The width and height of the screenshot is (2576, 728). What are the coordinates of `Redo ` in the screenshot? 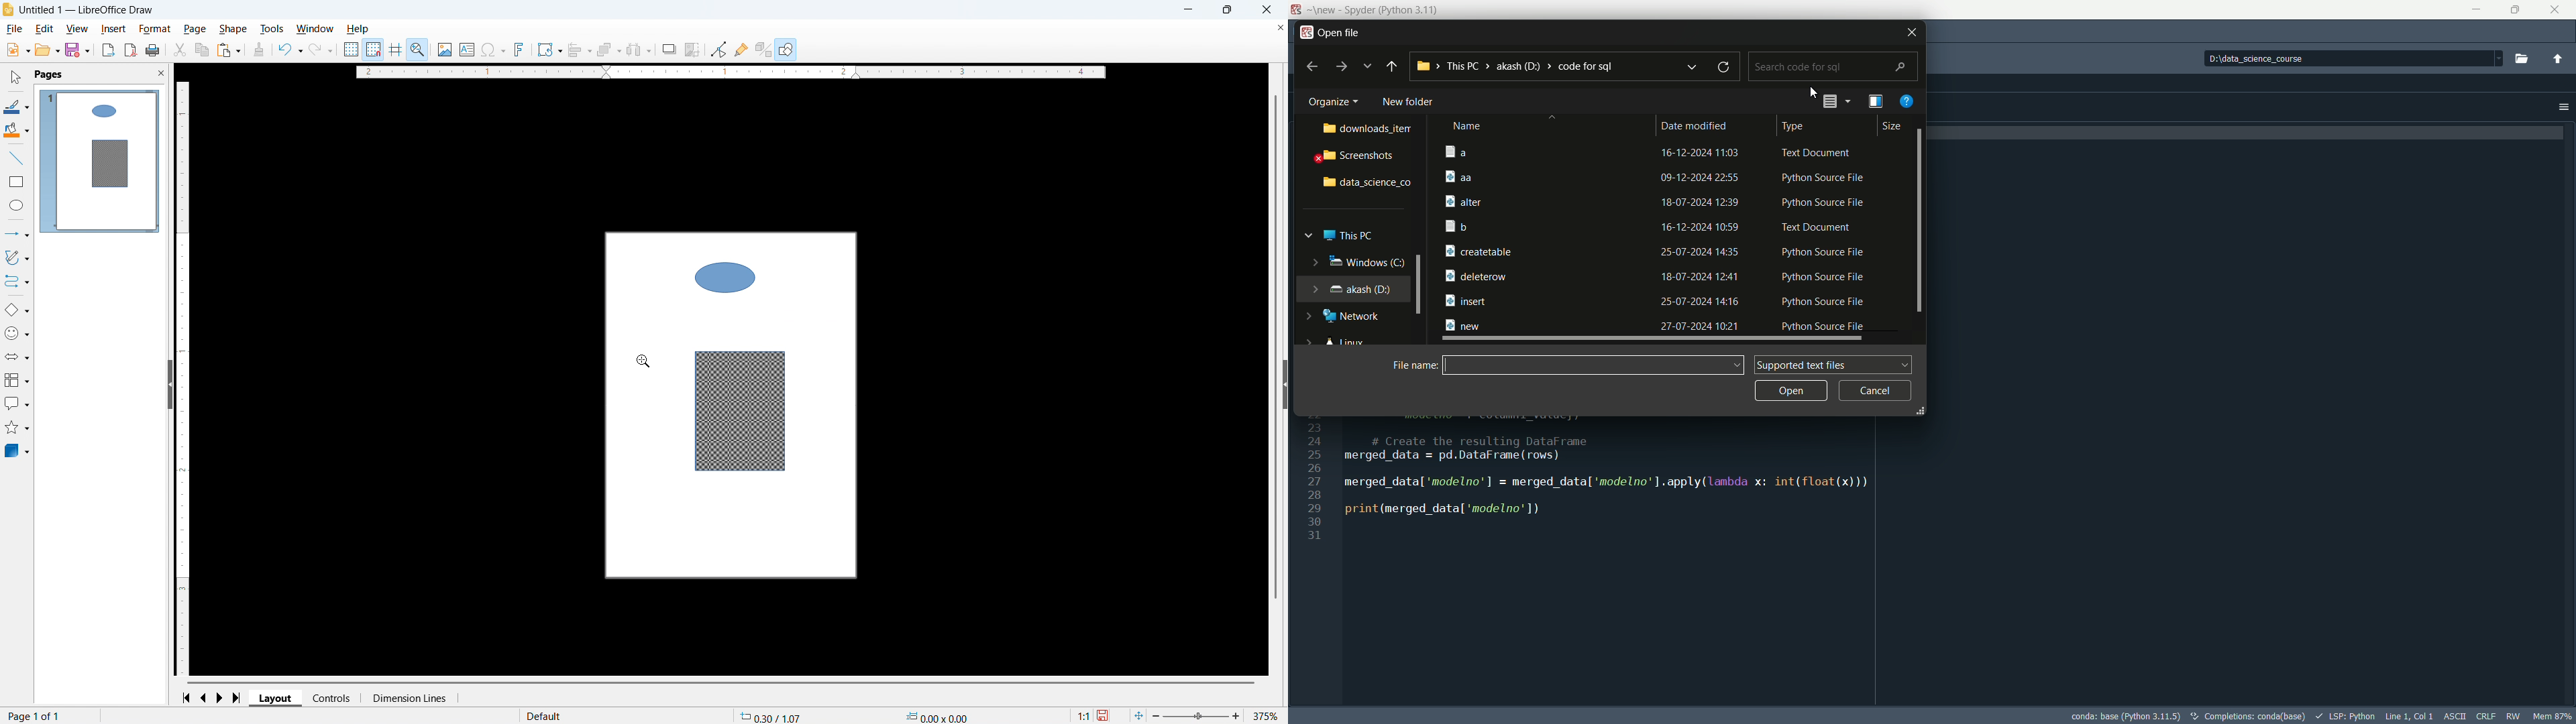 It's located at (321, 50).